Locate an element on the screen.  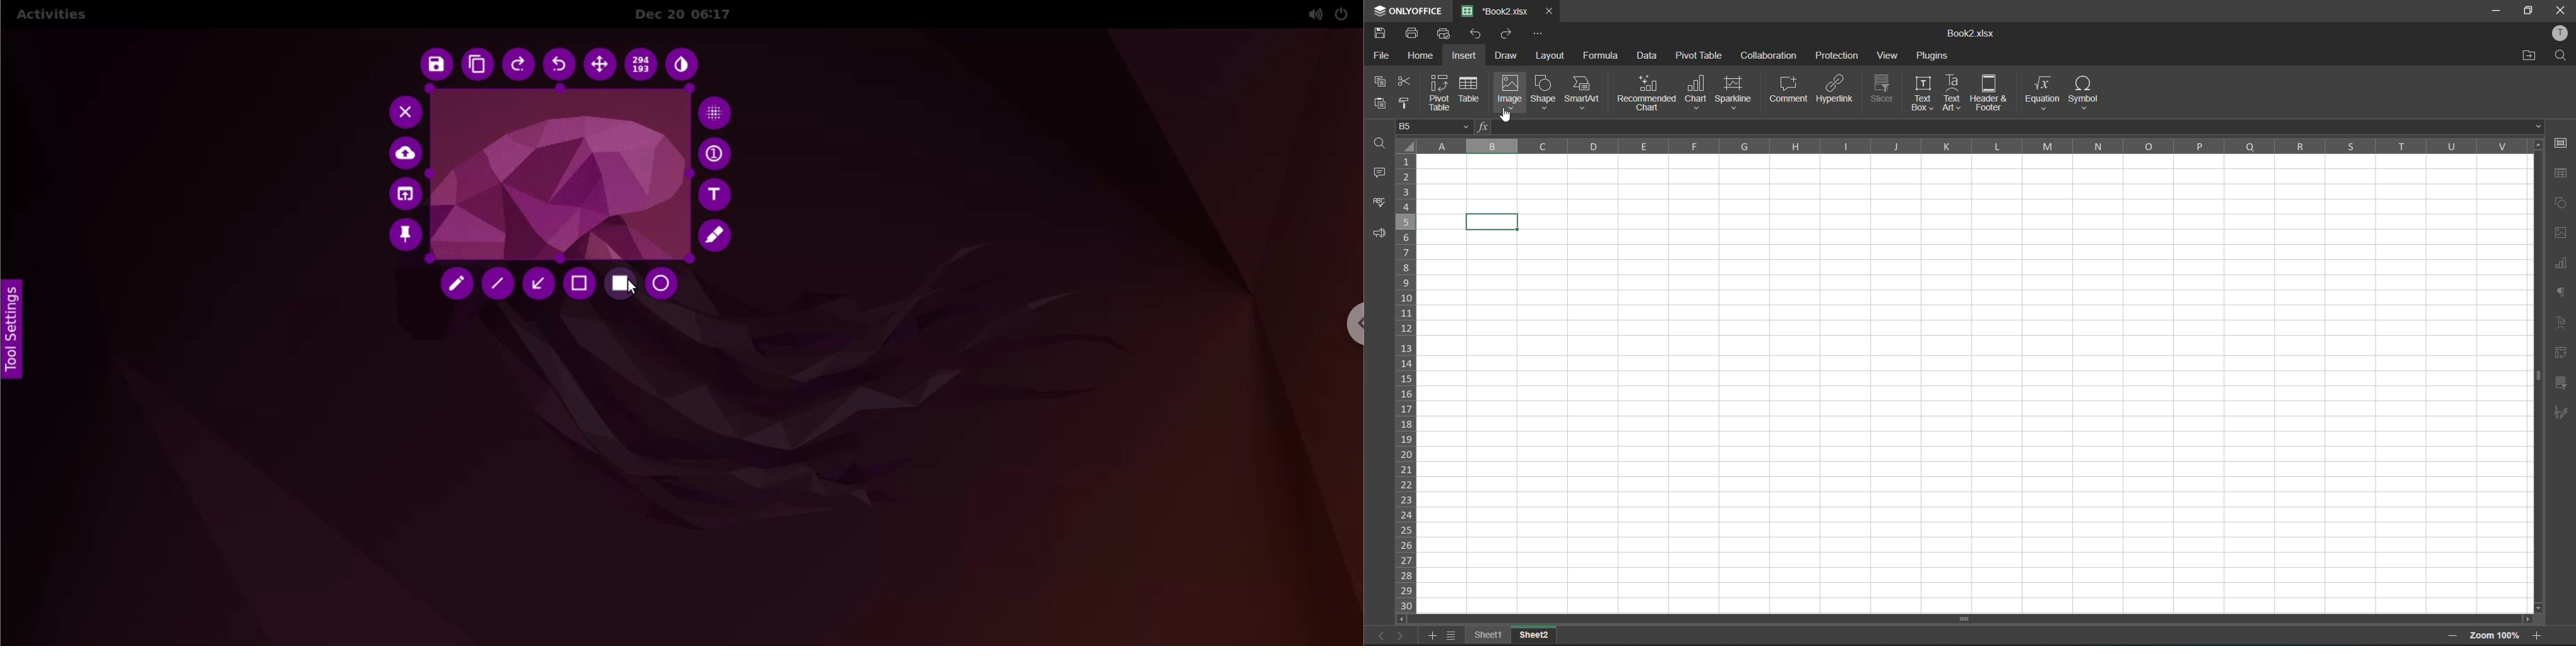
cursor is located at coordinates (630, 288).